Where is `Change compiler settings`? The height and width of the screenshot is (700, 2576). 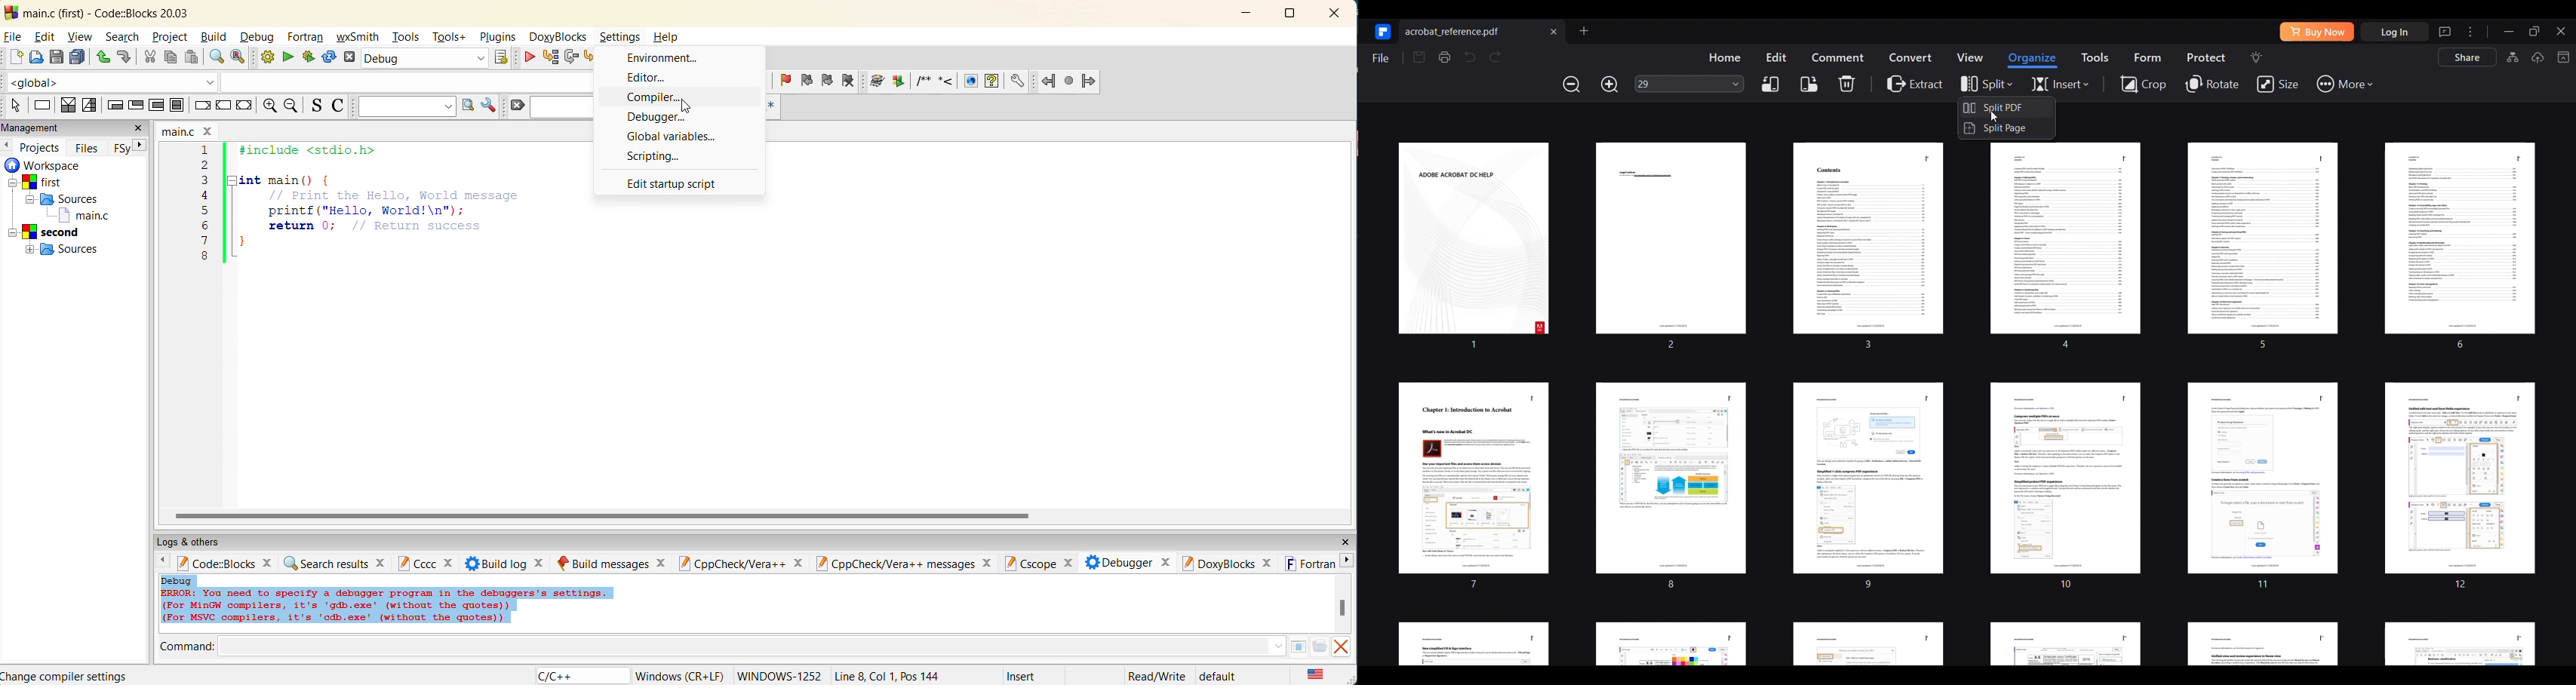
Change compiler settings is located at coordinates (67, 676).